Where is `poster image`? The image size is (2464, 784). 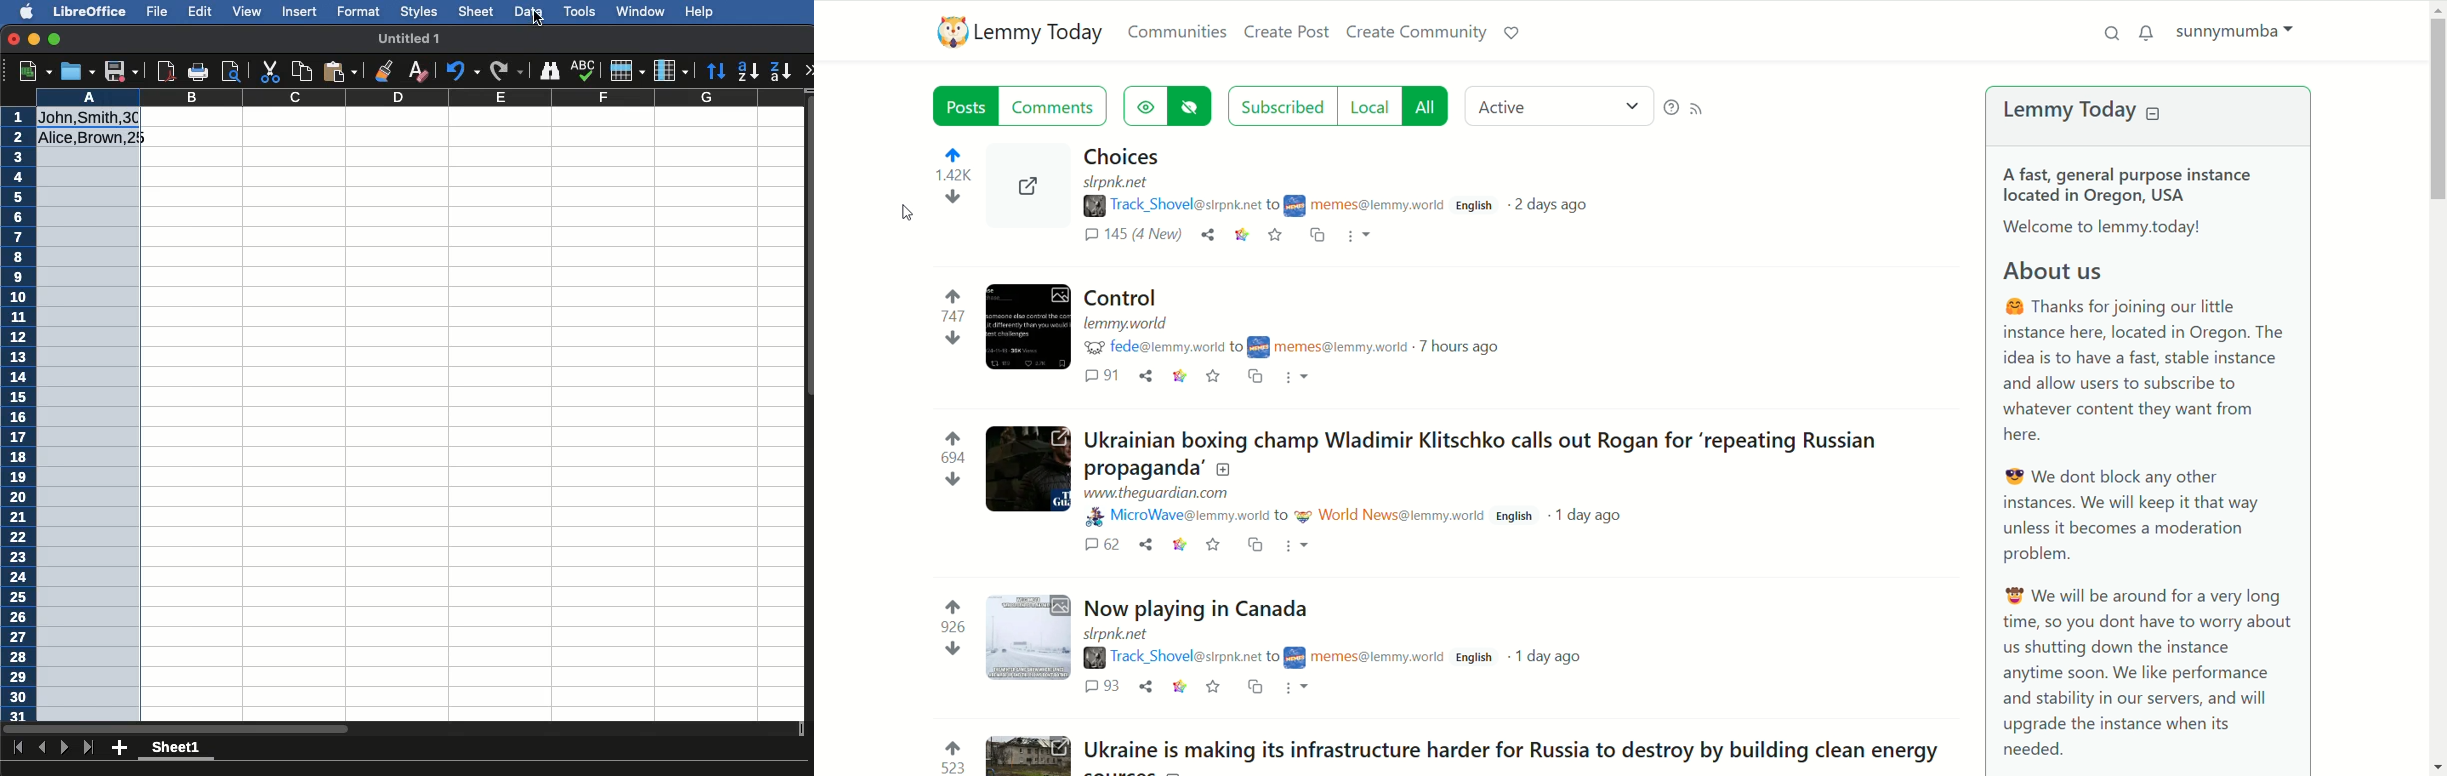 poster image is located at coordinates (1093, 659).